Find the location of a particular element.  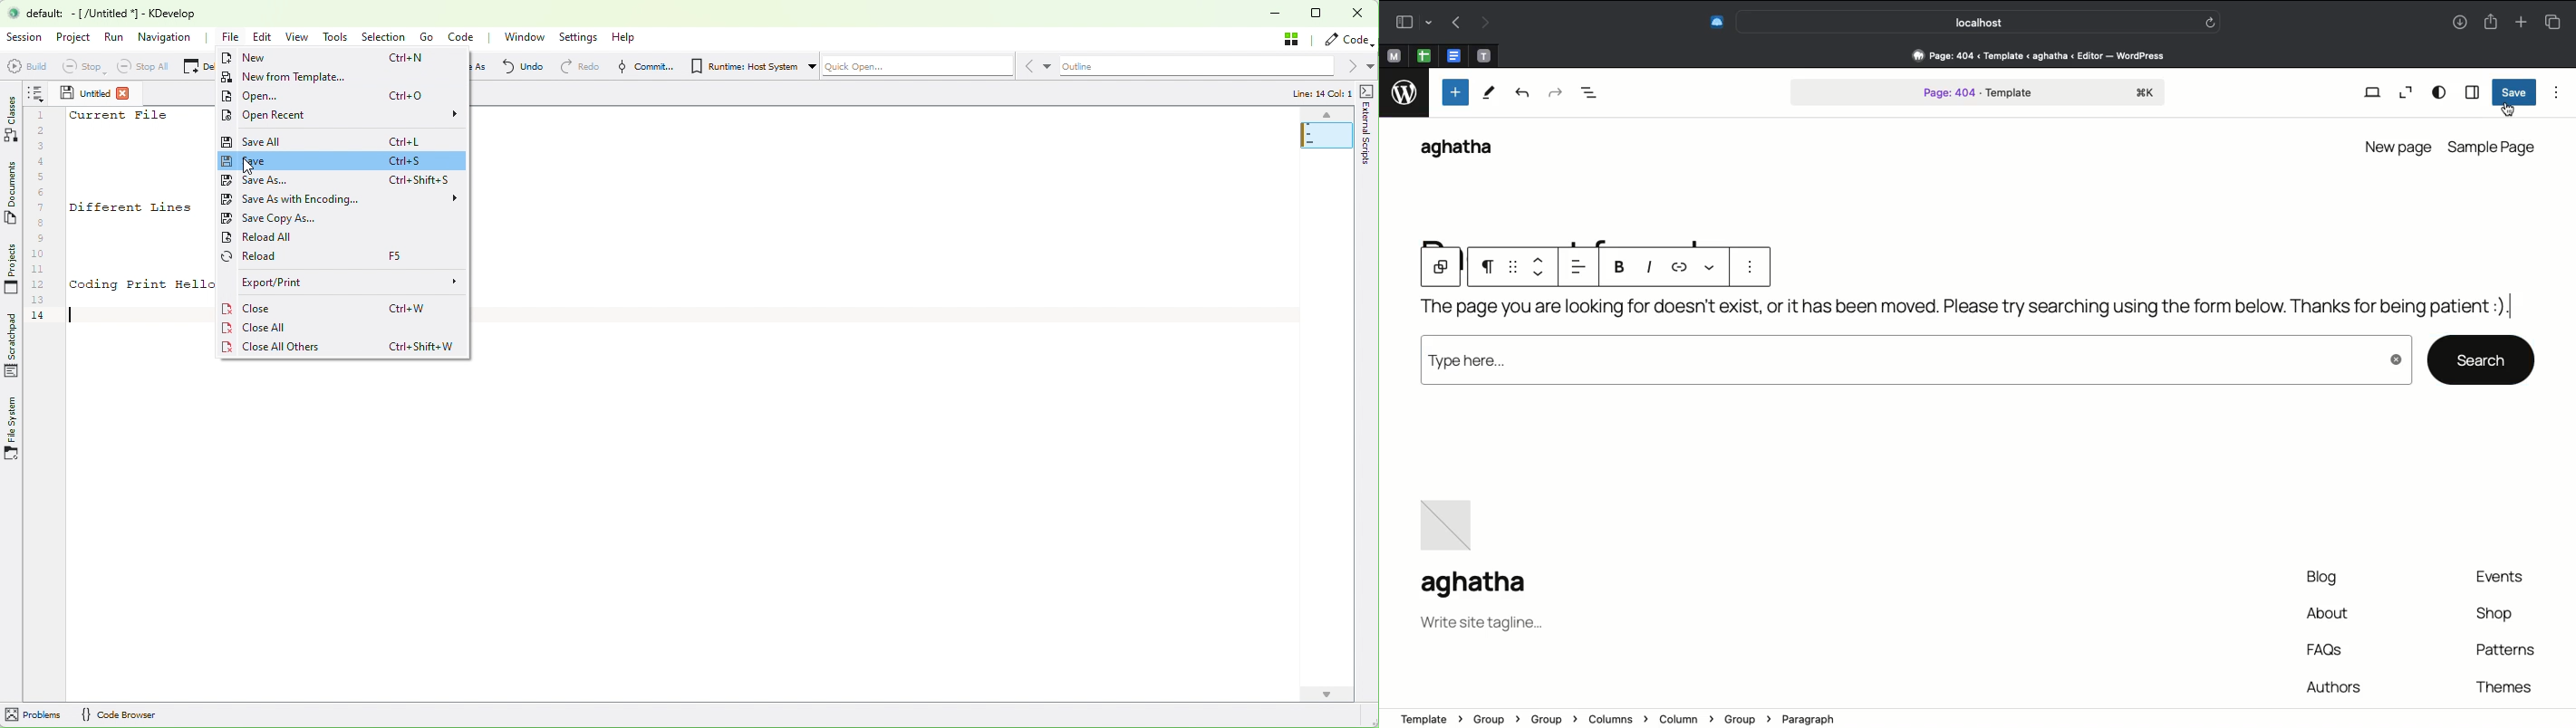

Build is located at coordinates (23, 65).